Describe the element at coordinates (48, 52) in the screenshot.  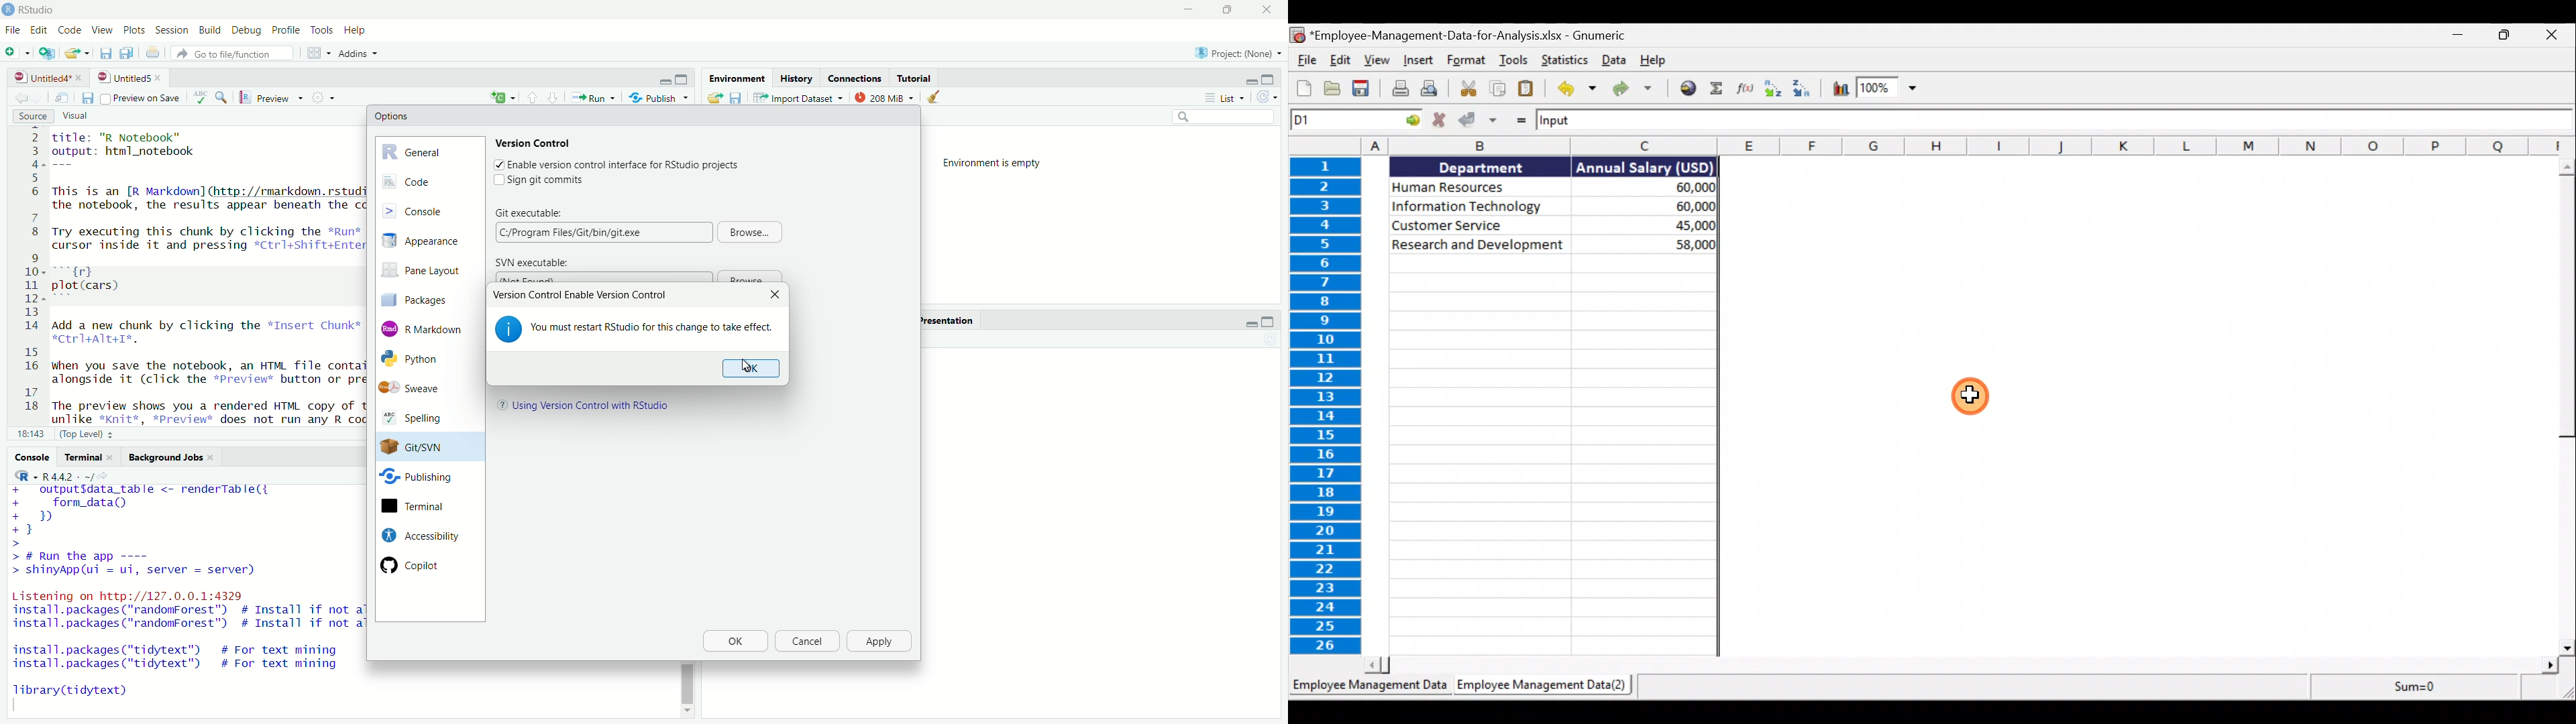
I see `Create a project` at that location.